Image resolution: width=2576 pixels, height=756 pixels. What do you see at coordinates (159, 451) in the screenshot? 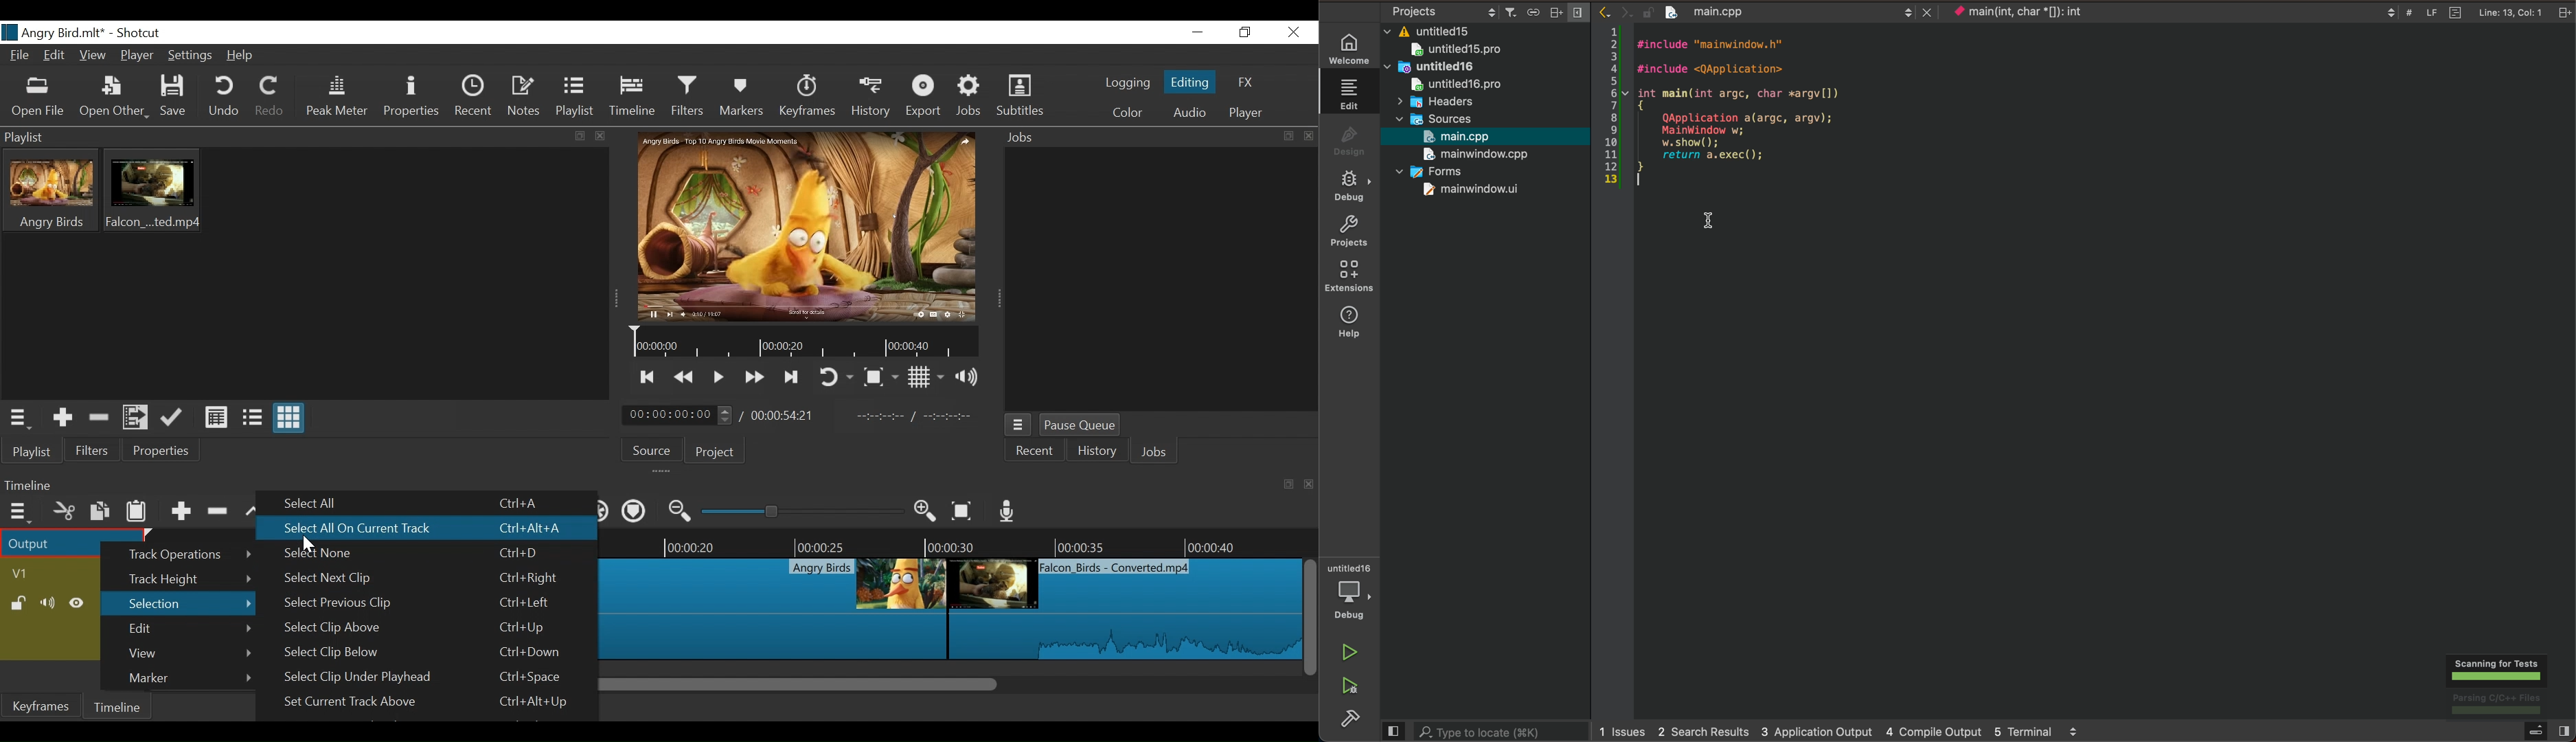
I see `Properties` at bounding box center [159, 451].